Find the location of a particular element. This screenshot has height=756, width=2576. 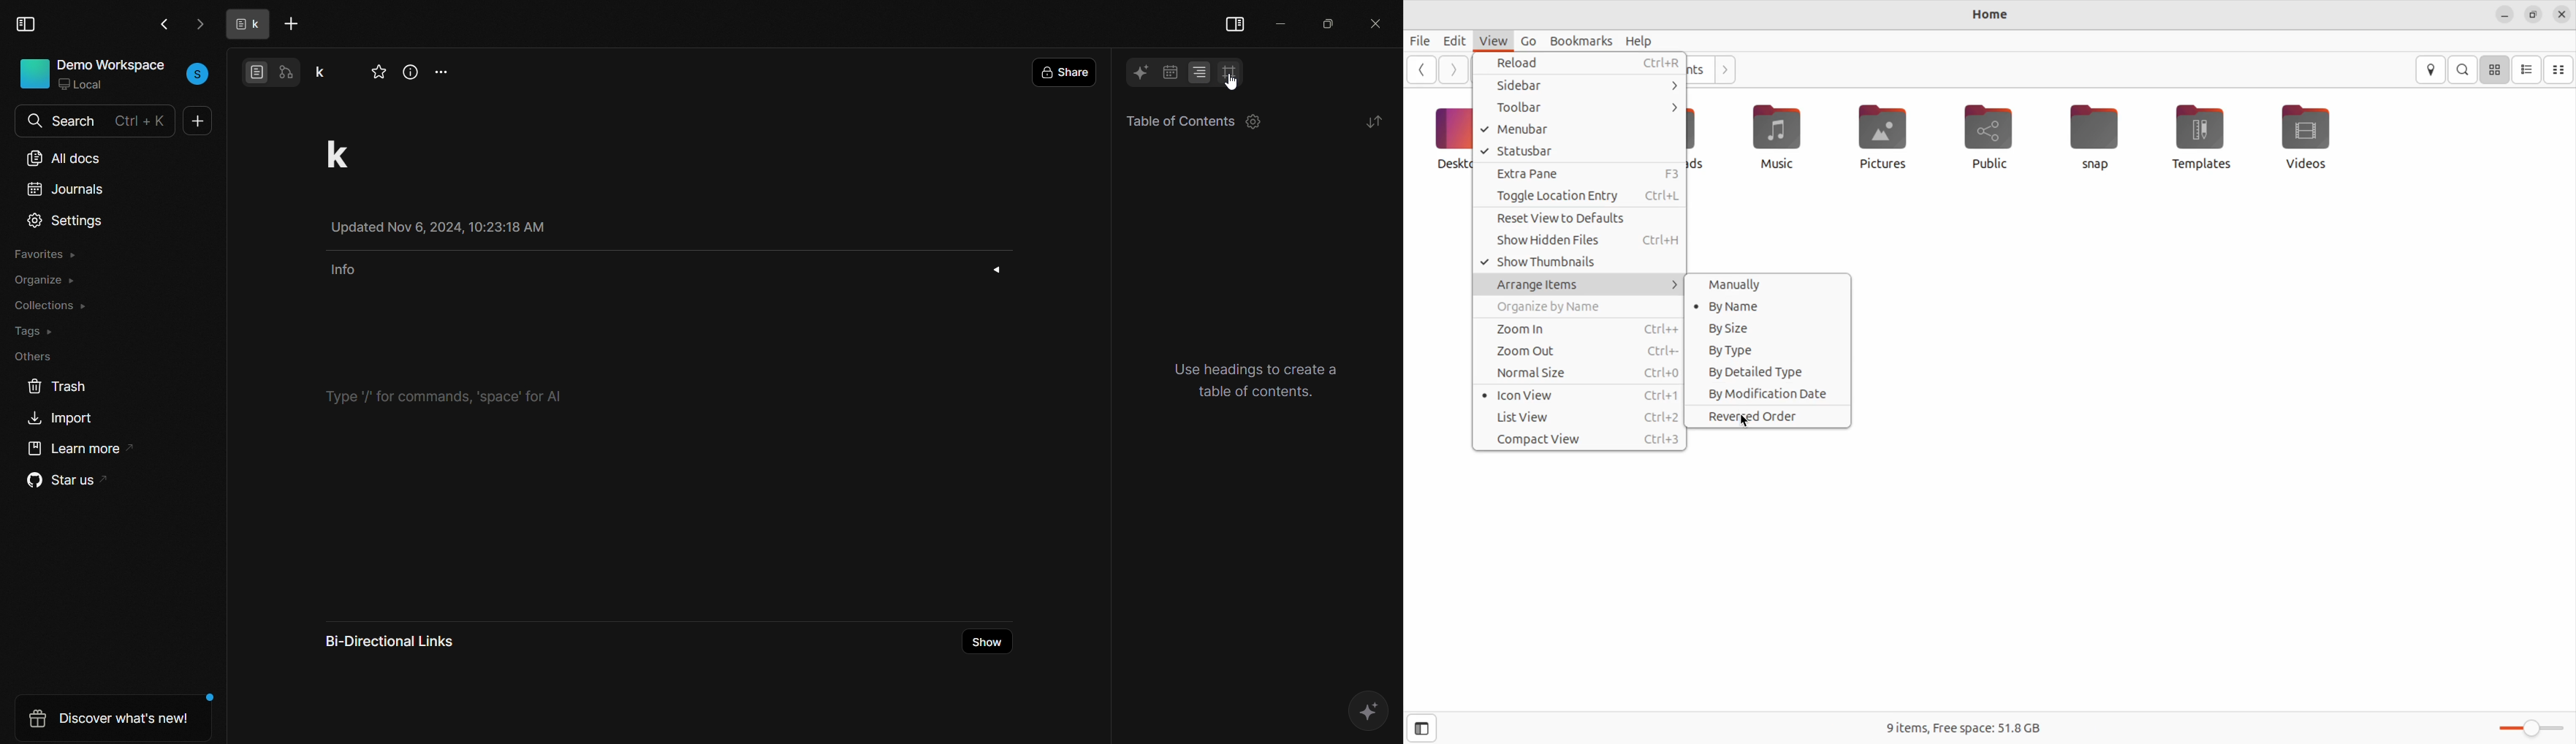

pictures is located at coordinates (1886, 135).